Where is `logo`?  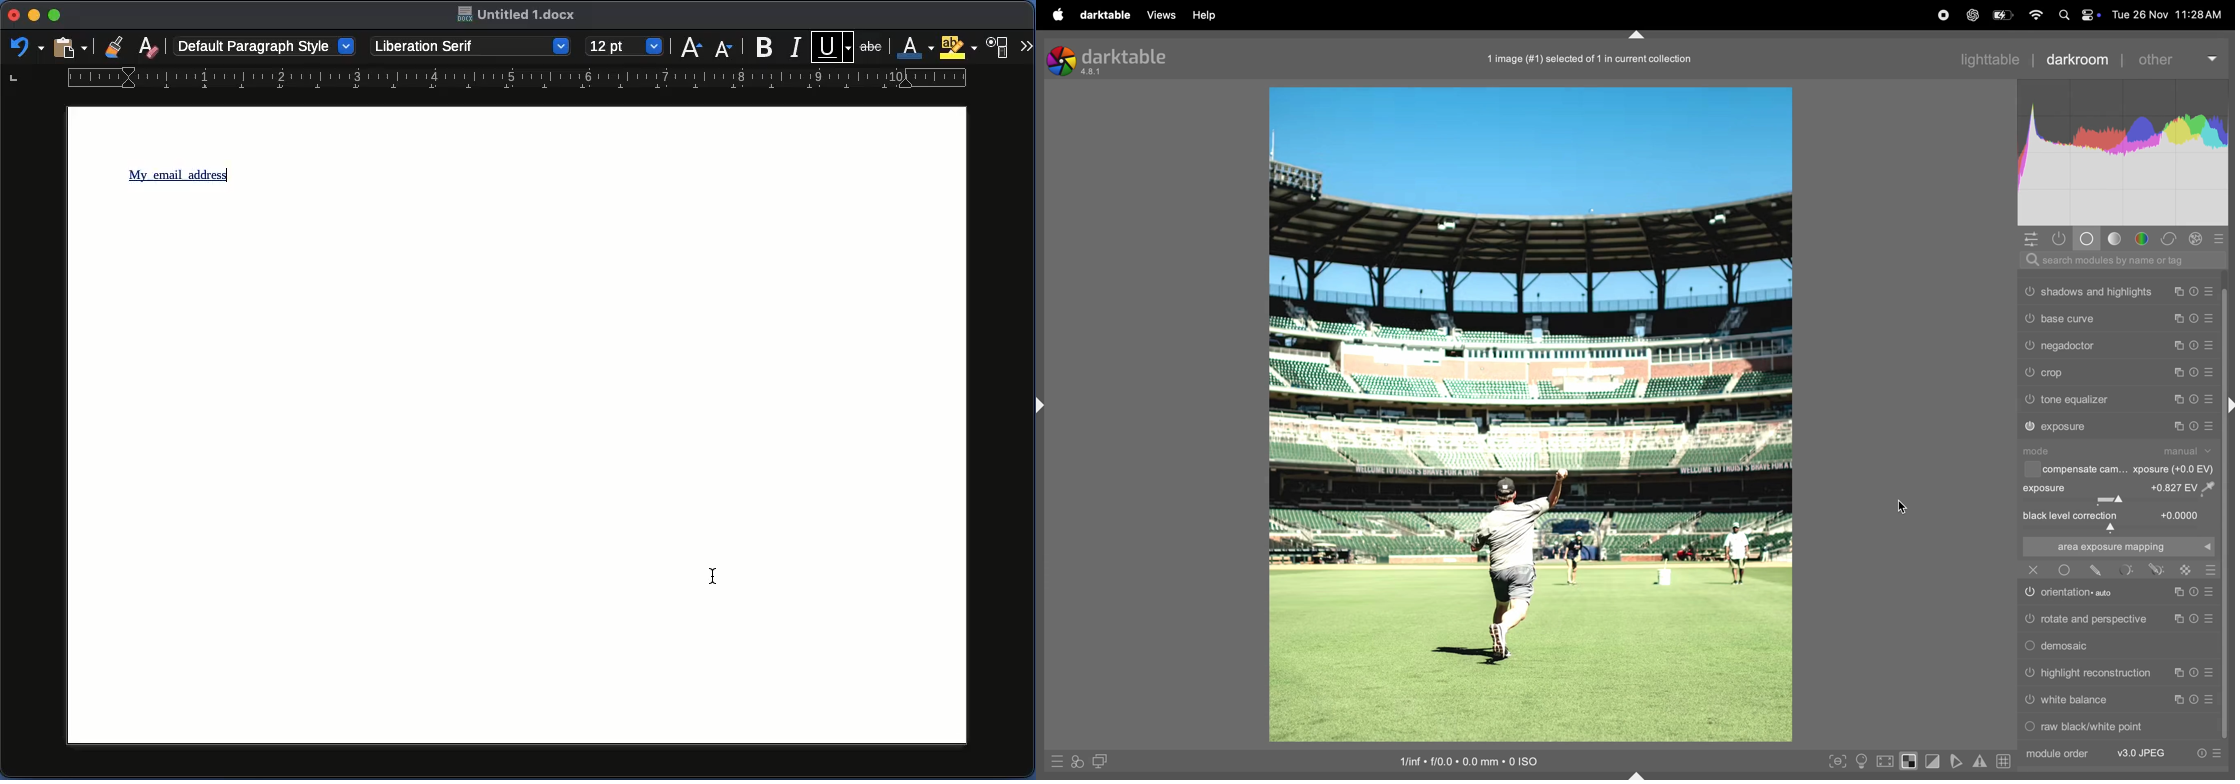 logo is located at coordinates (1060, 61).